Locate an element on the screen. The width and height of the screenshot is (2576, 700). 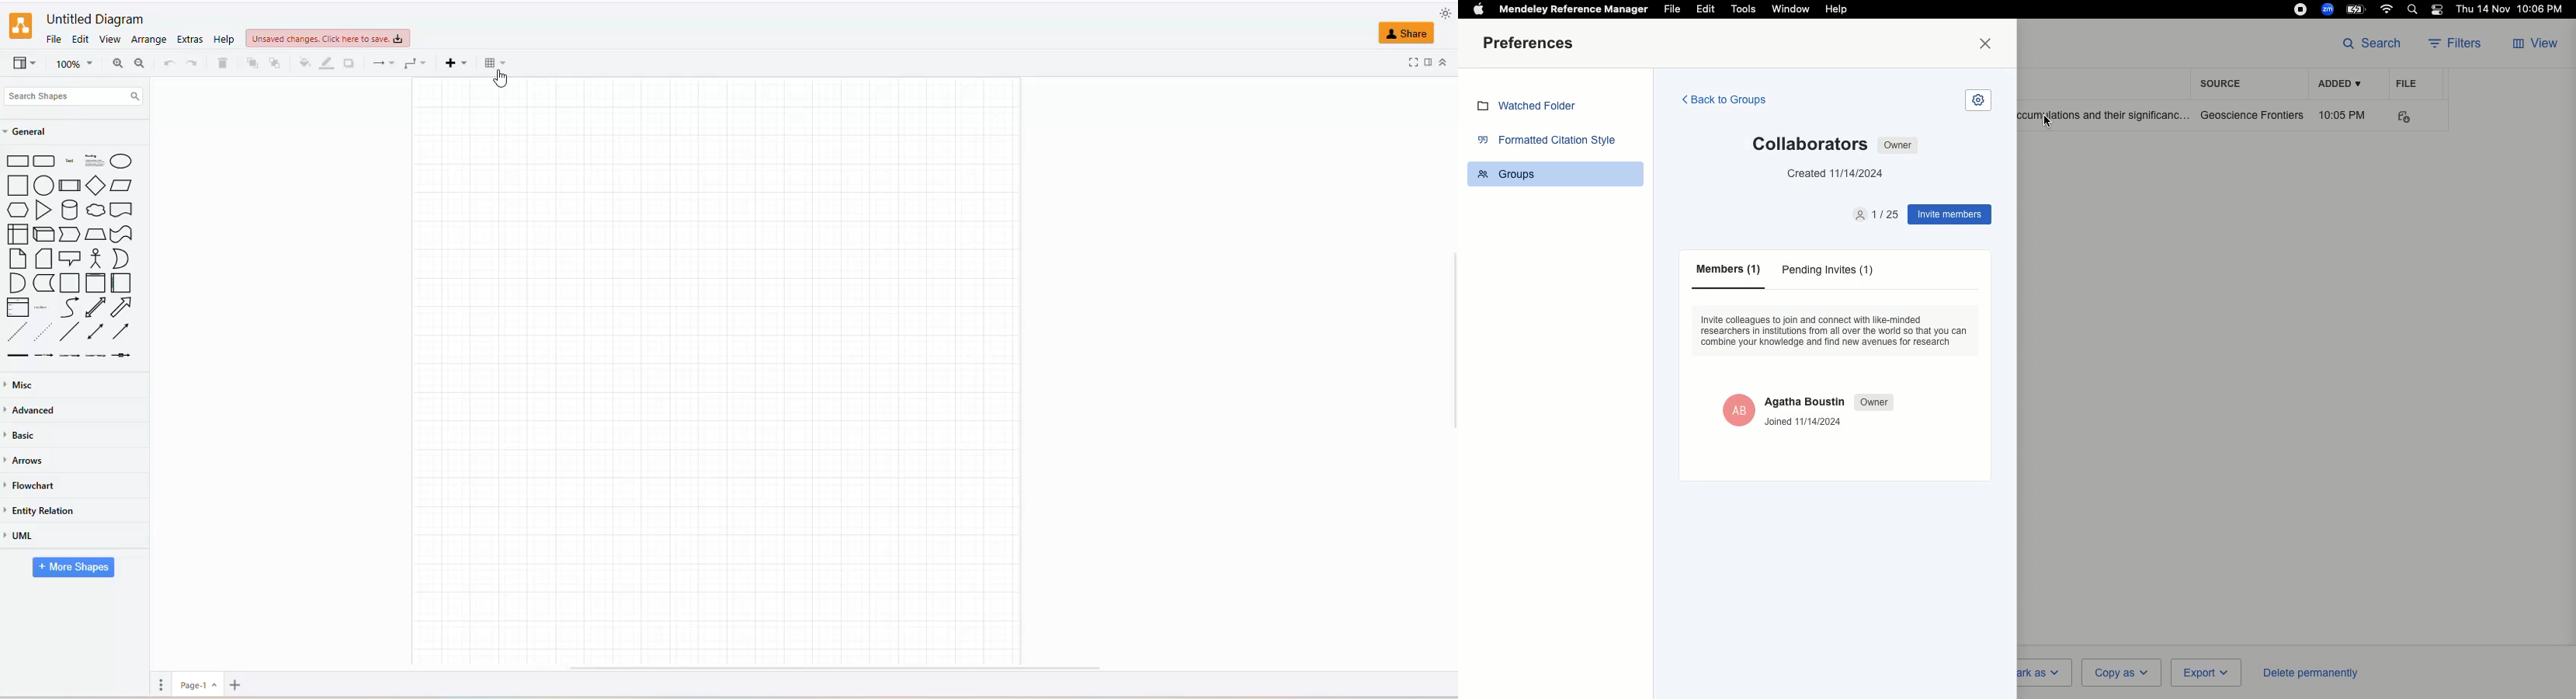
view is located at coordinates (22, 66).